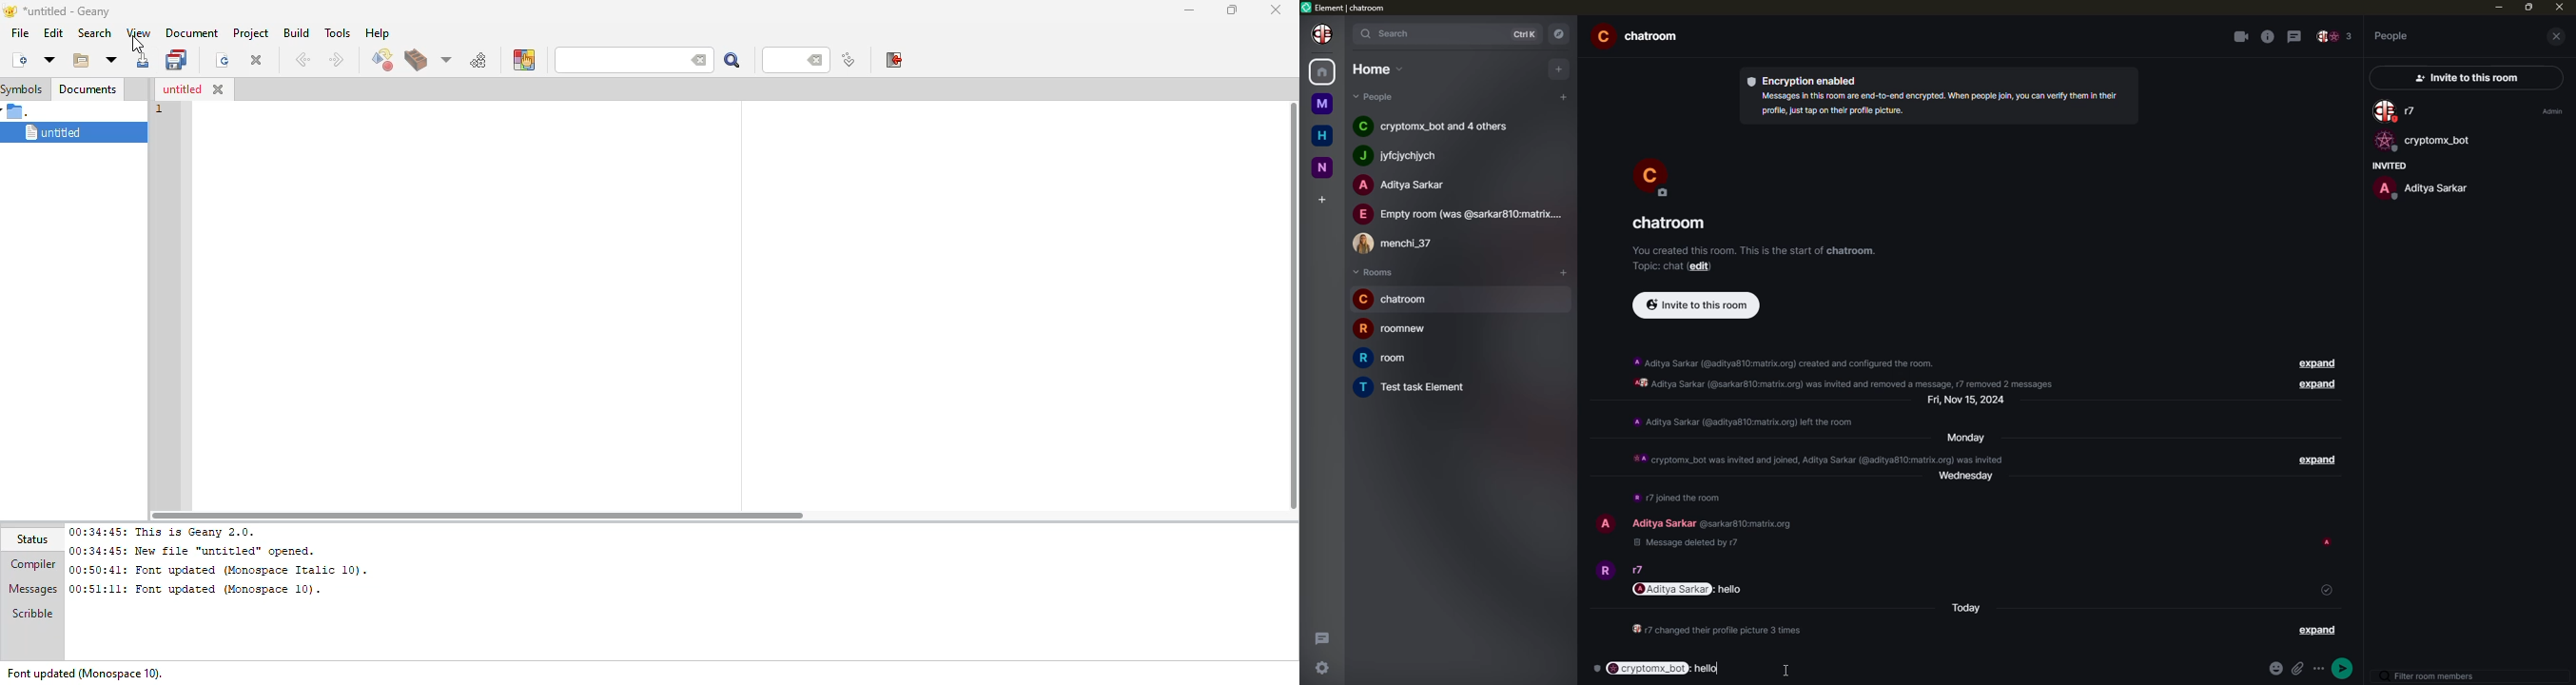 This screenshot has width=2576, height=700. Describe the element at coordinates (1652, 176) in the screenshot. I see `profile` at that location.